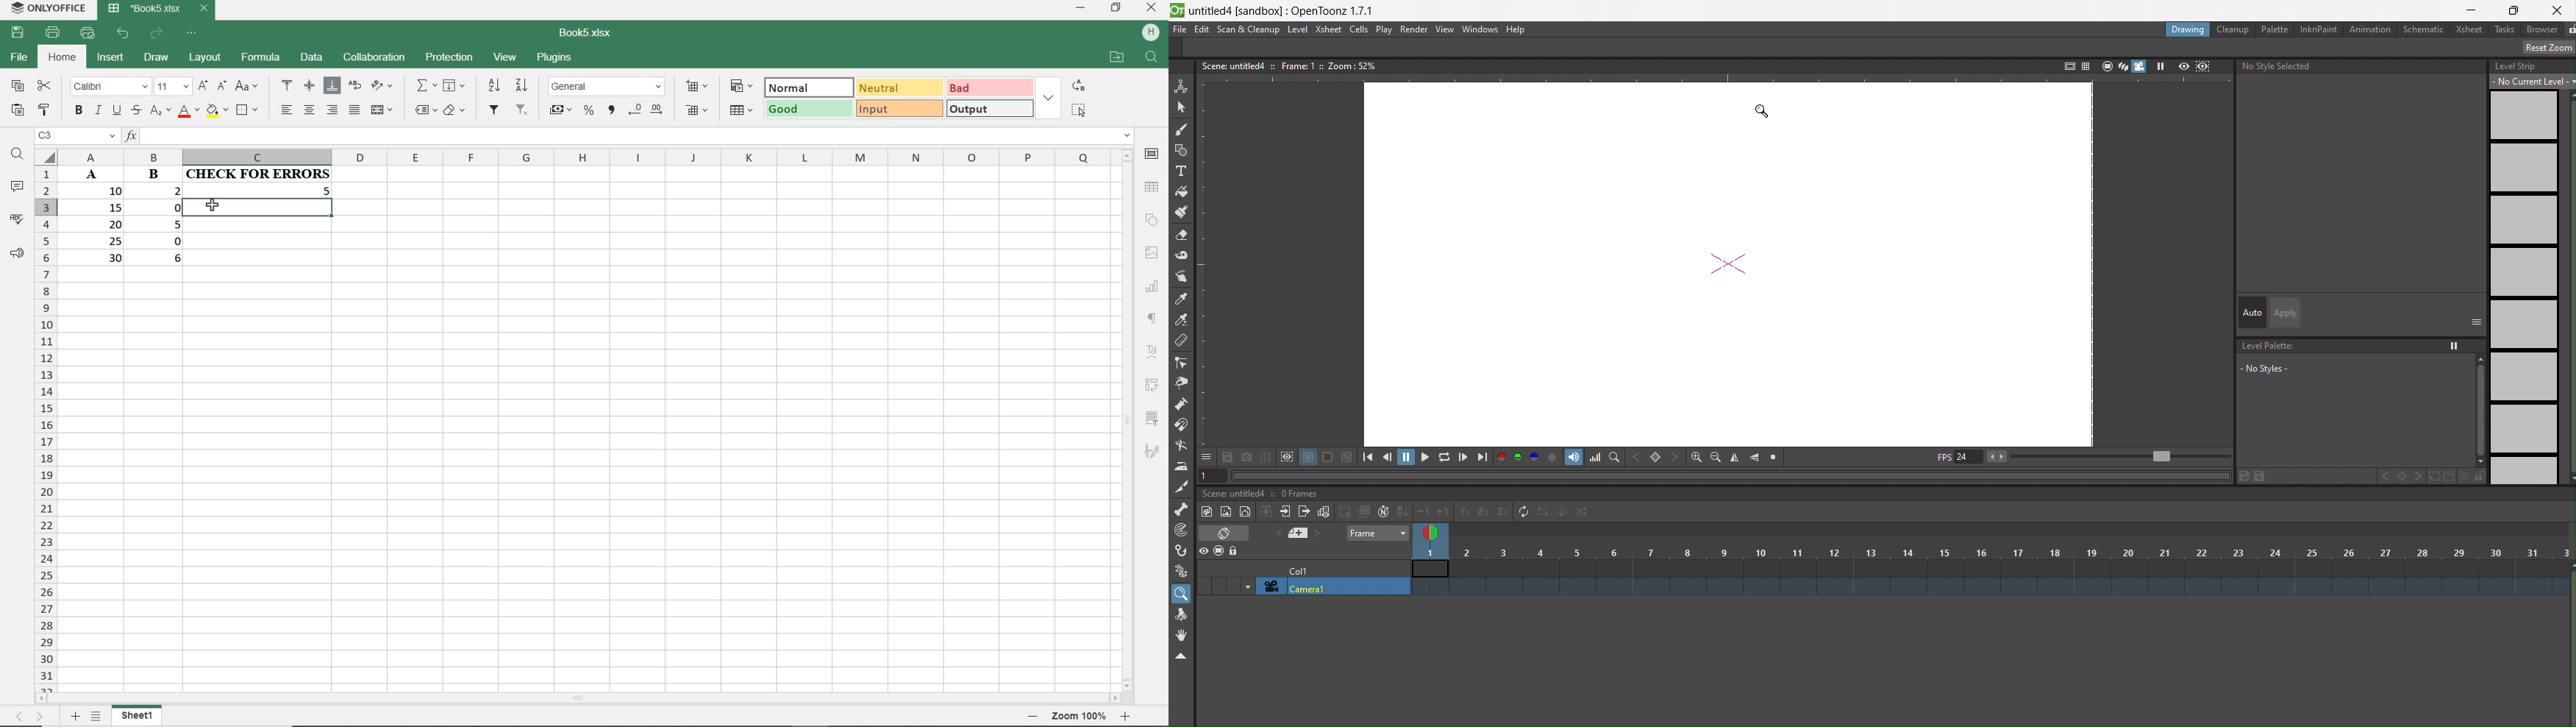 The image size is (2576, 728). What do you see at coordinates (135, 111) in the screenshot?
I see `STRIKETHROUGH` at bounding box center [135, 111].